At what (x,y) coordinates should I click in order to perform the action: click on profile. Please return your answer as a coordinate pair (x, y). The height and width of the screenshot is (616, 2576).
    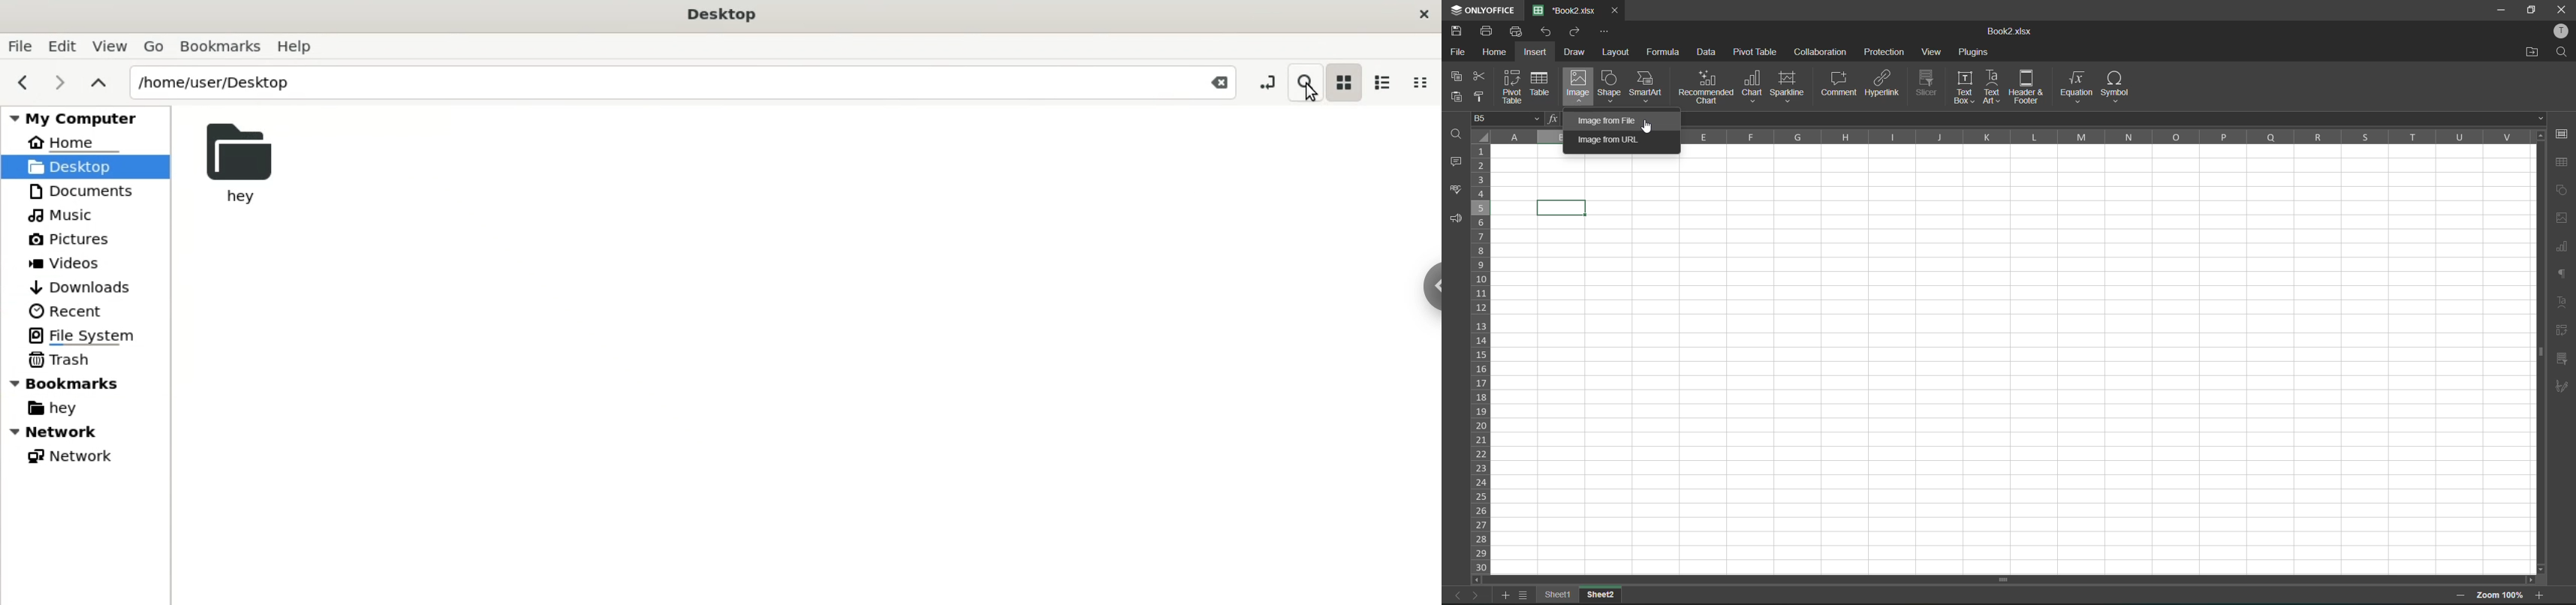
    Looking at the image, I should click on (2562, 30).